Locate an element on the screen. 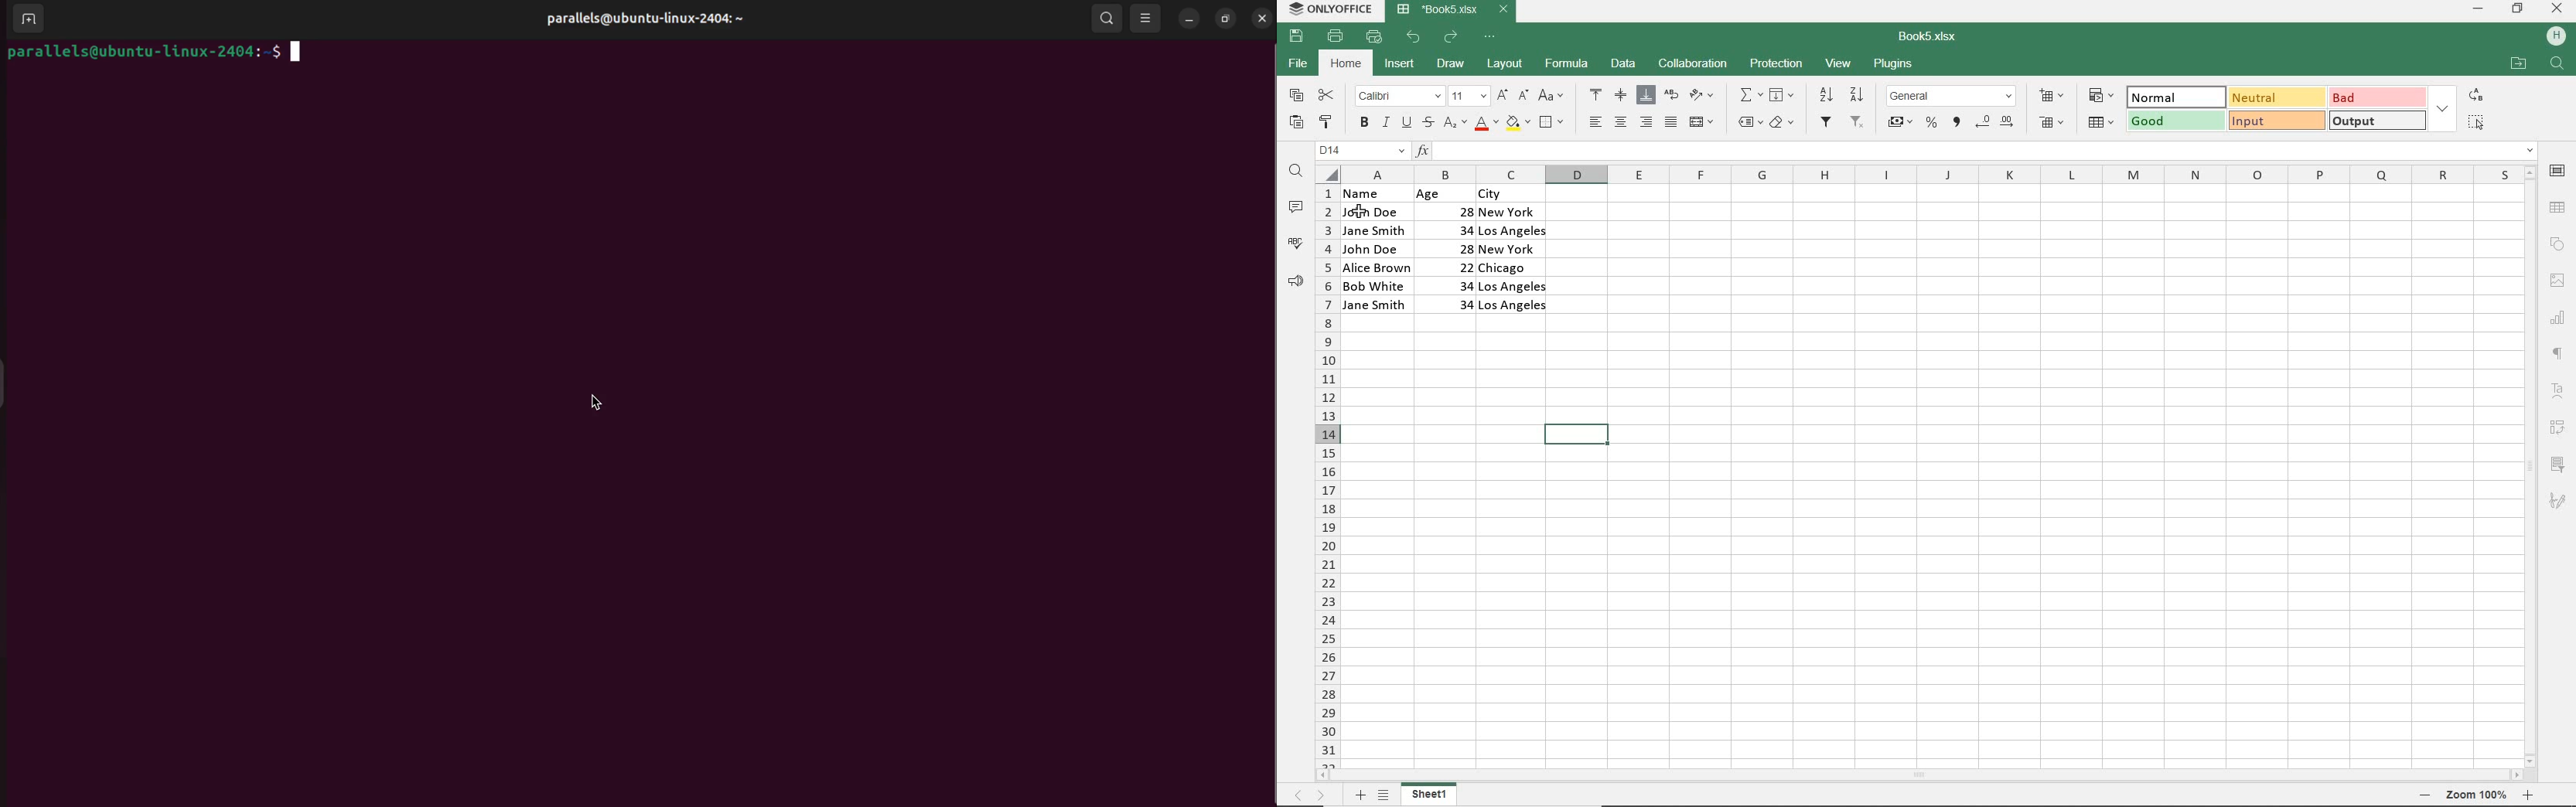 The image size is (2576, 812). QUICK PRINT is located at coordinates (1374, 37).